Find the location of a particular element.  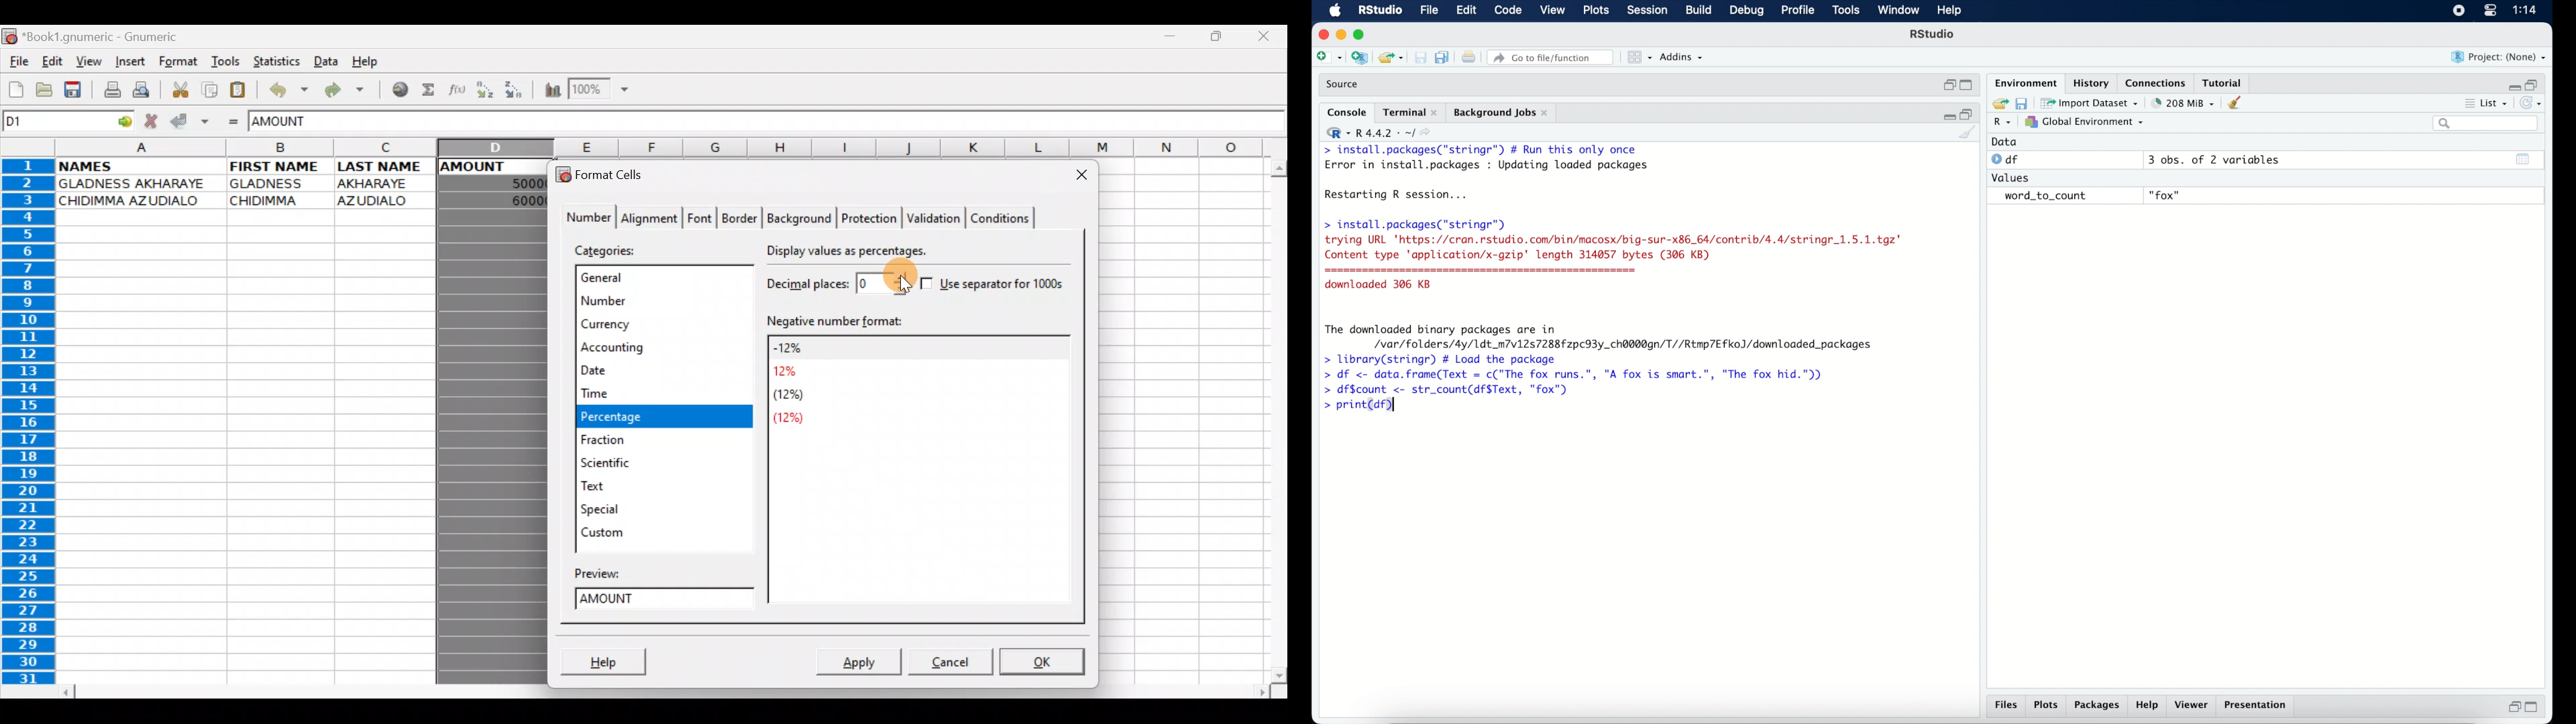

view in pane is located at coordinates (1638, 58).